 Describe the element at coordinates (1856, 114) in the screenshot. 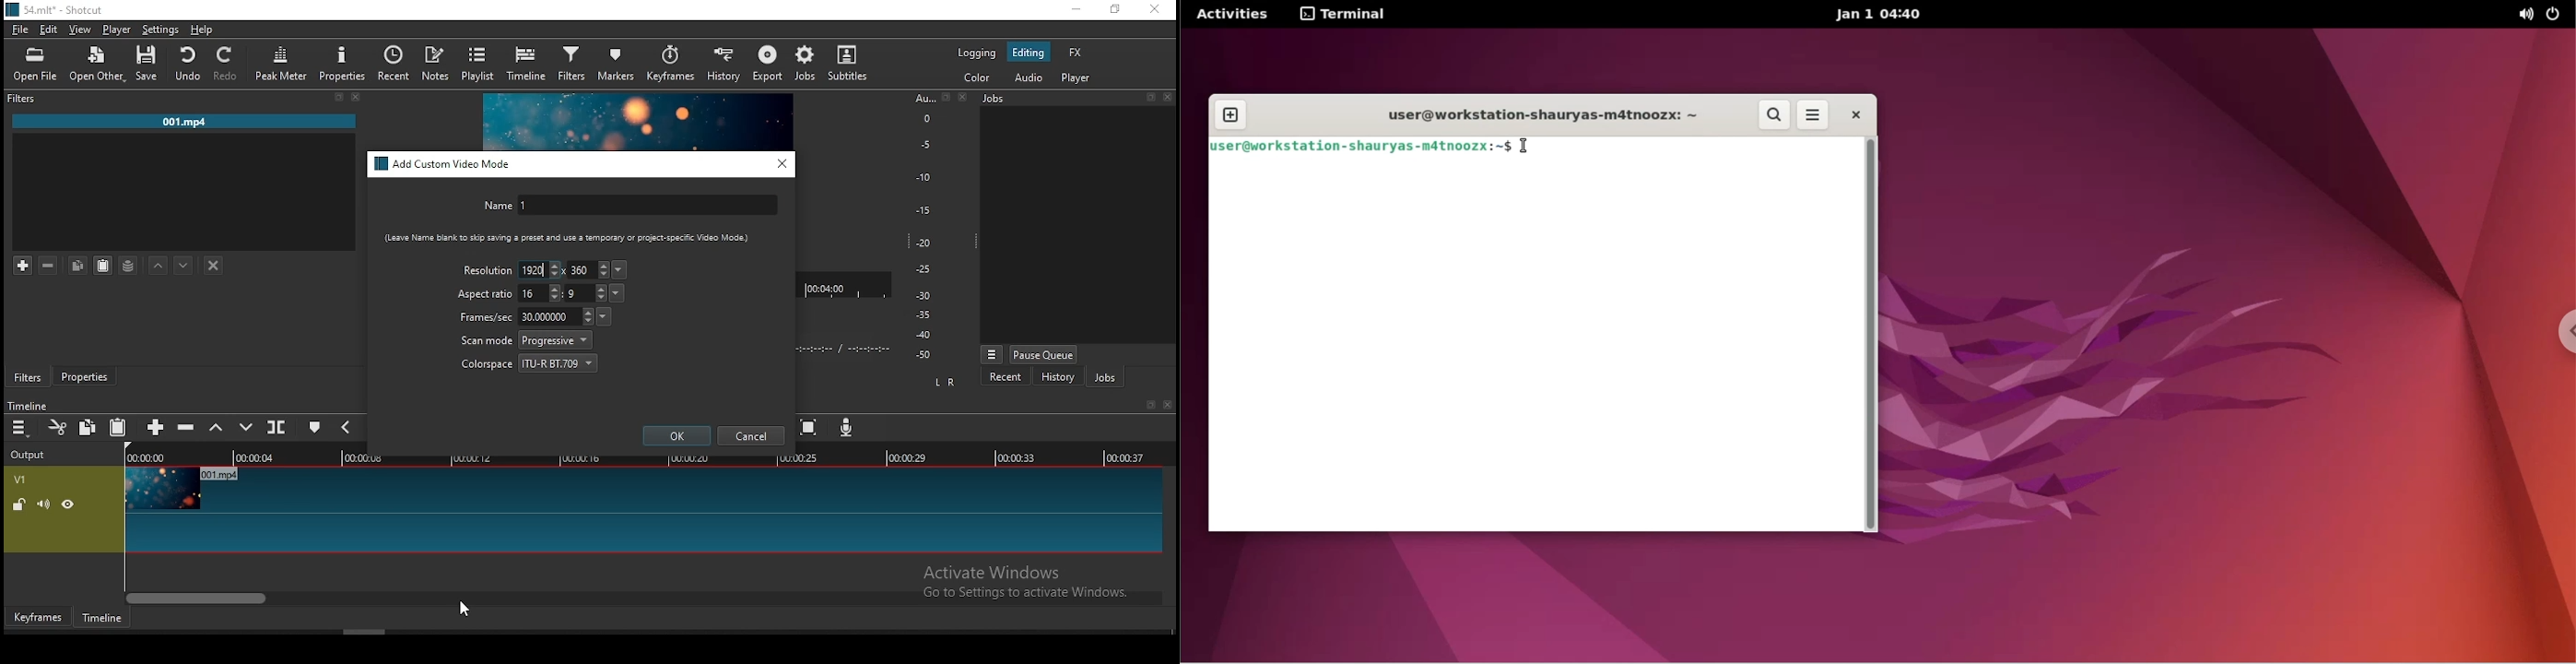

I see `close` at that location.